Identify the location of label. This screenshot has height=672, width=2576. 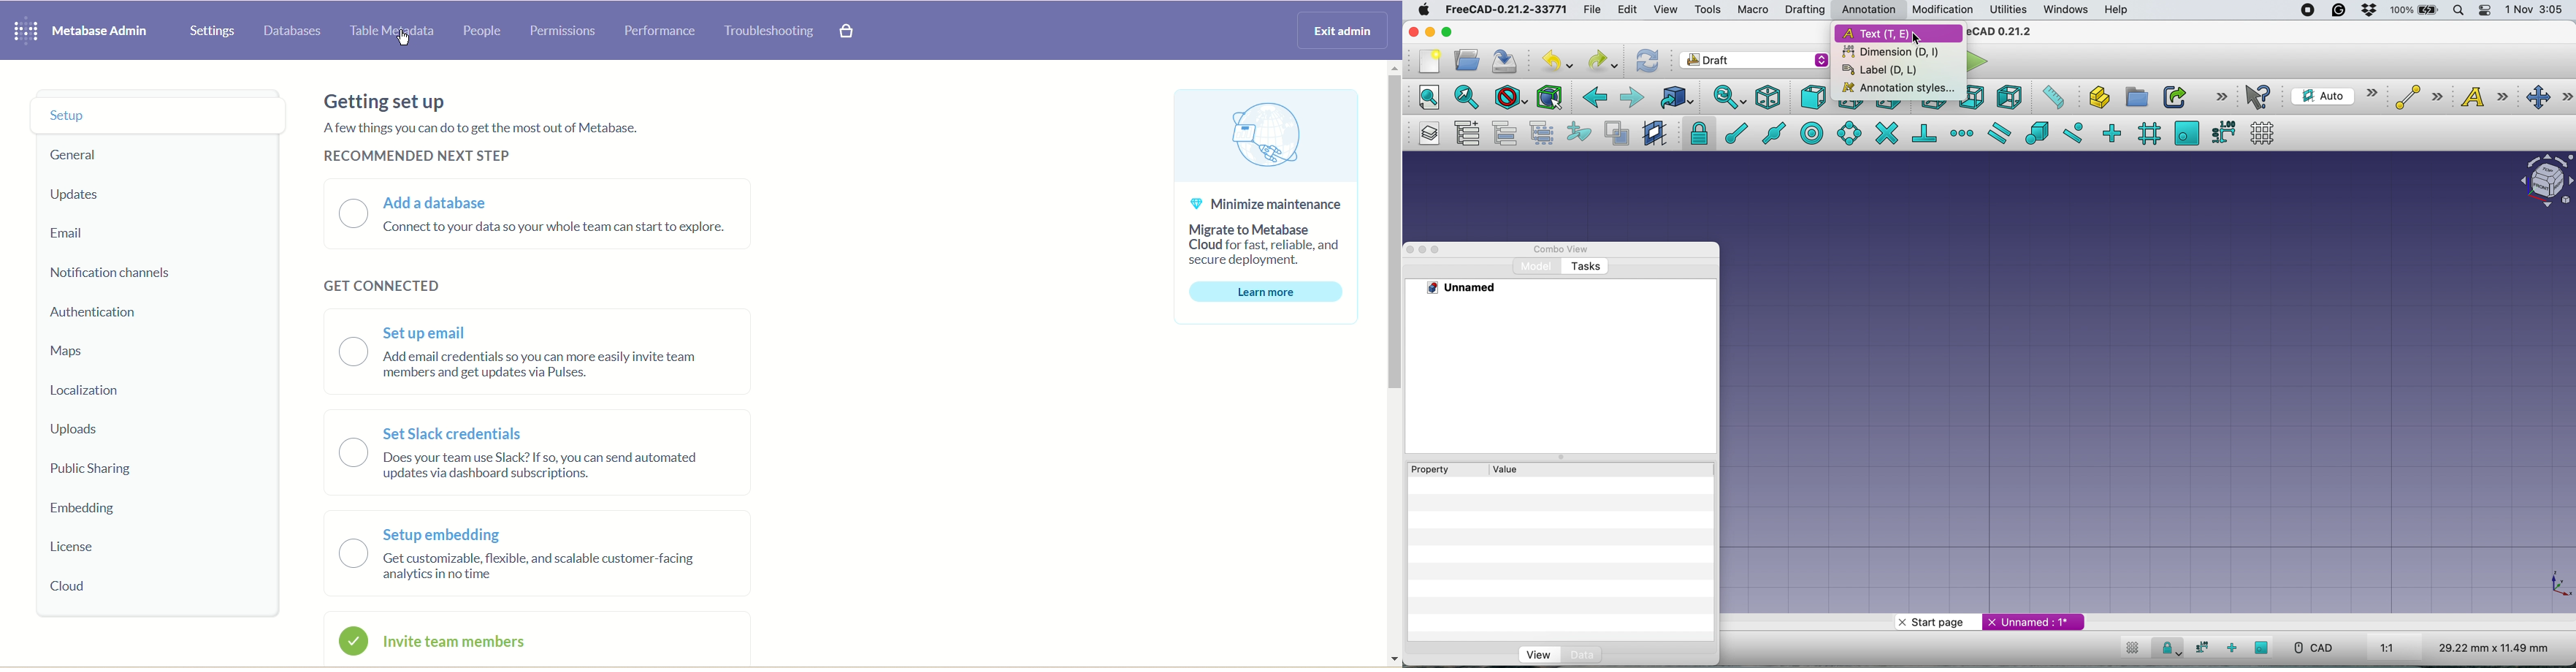
(1883, 71).